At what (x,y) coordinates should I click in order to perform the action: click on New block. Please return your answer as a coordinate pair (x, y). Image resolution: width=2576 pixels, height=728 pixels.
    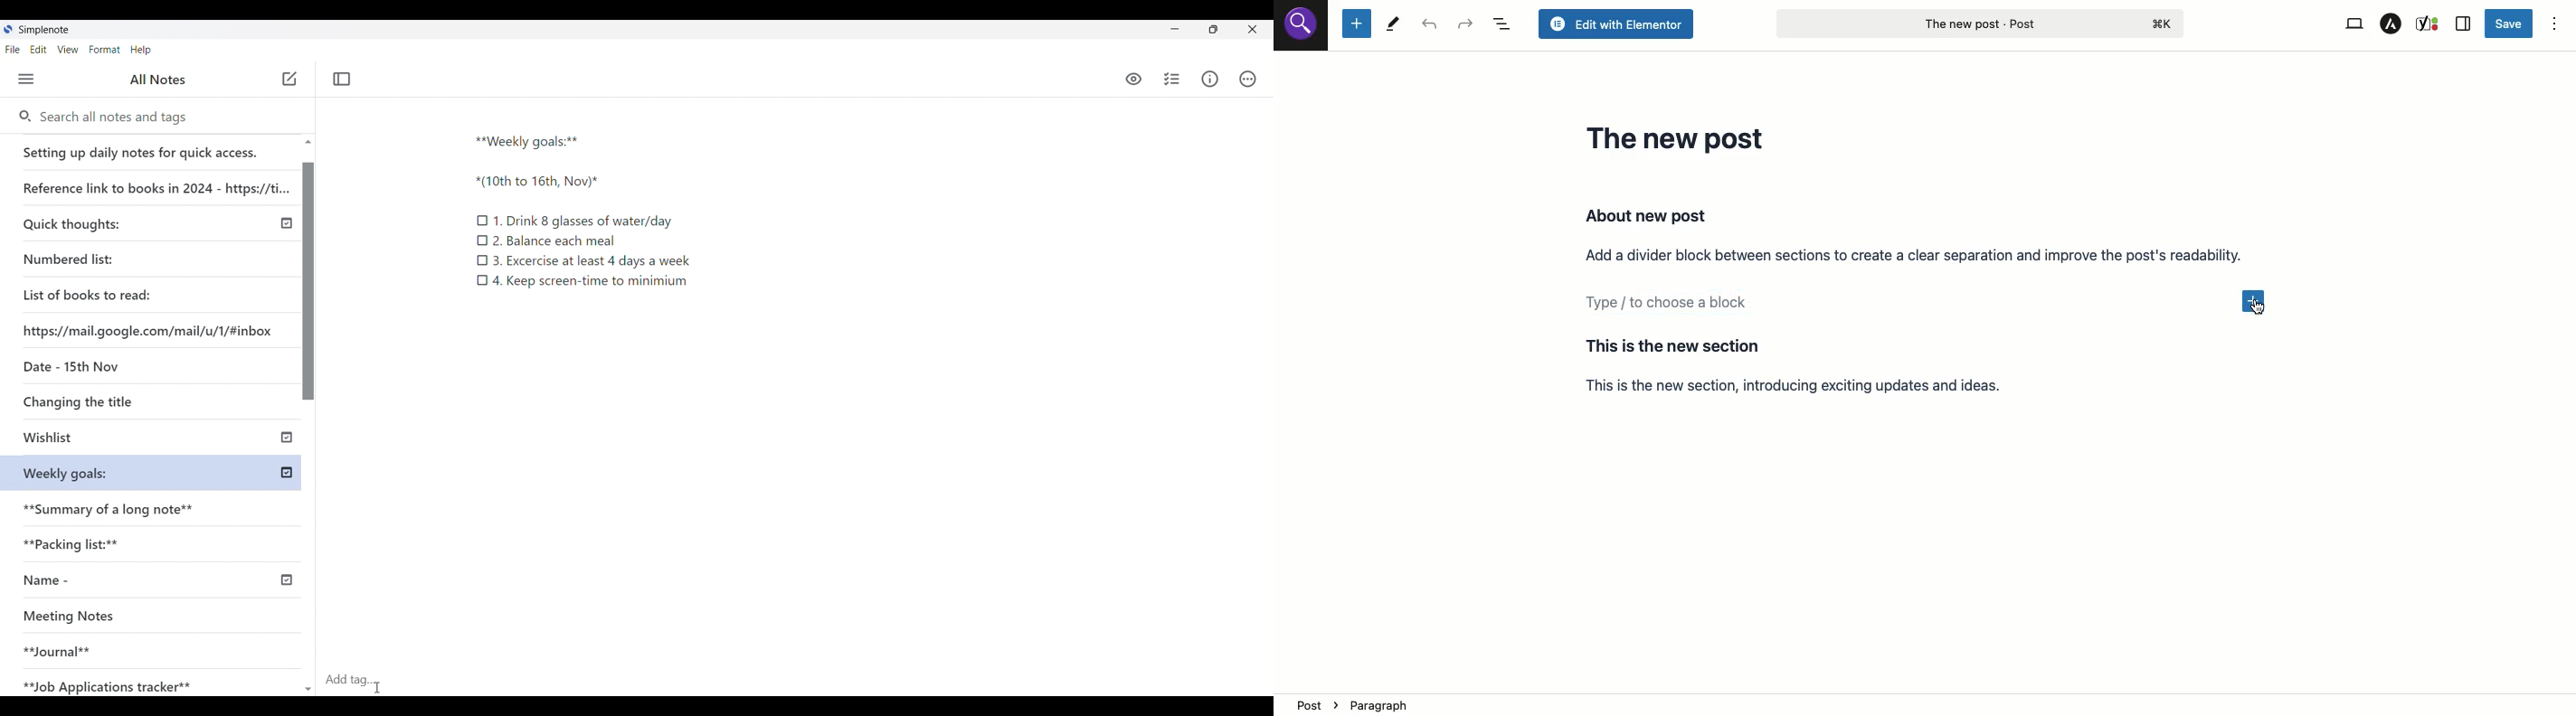
    Looking at the image, I should click on (1356, 24).